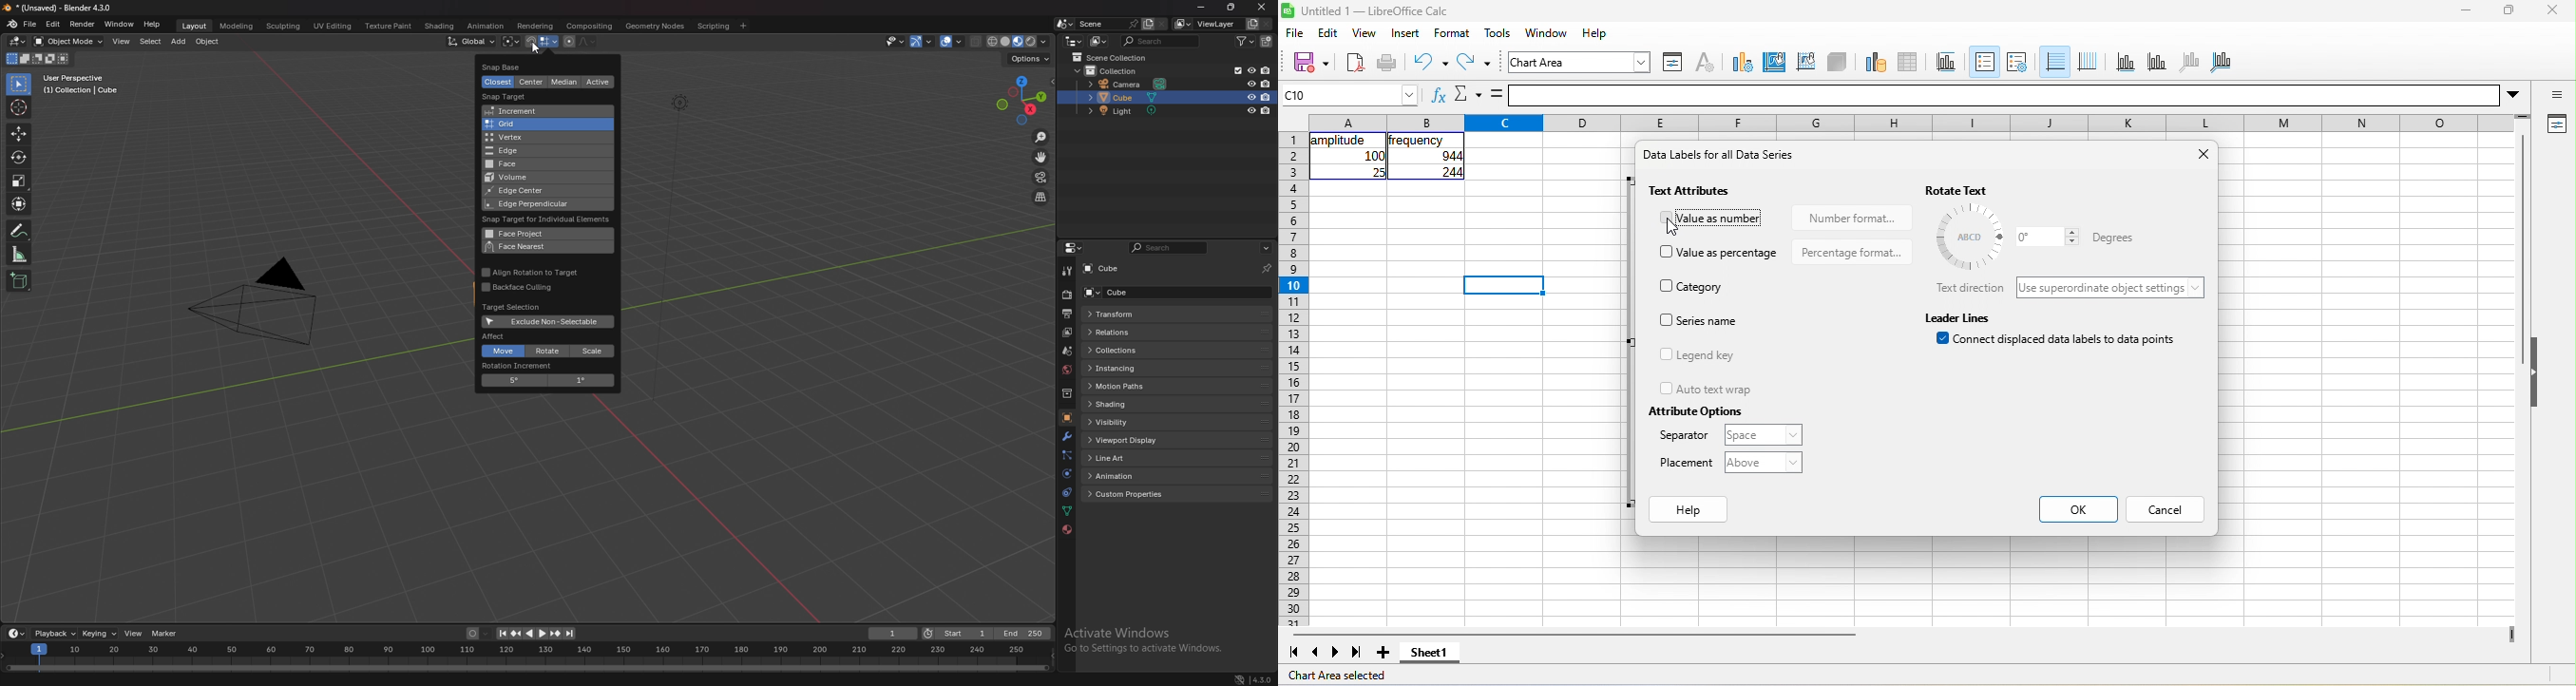 The width and height of the screenshot is (2576, 700). I want to click on column headings, so click(1917, 121).